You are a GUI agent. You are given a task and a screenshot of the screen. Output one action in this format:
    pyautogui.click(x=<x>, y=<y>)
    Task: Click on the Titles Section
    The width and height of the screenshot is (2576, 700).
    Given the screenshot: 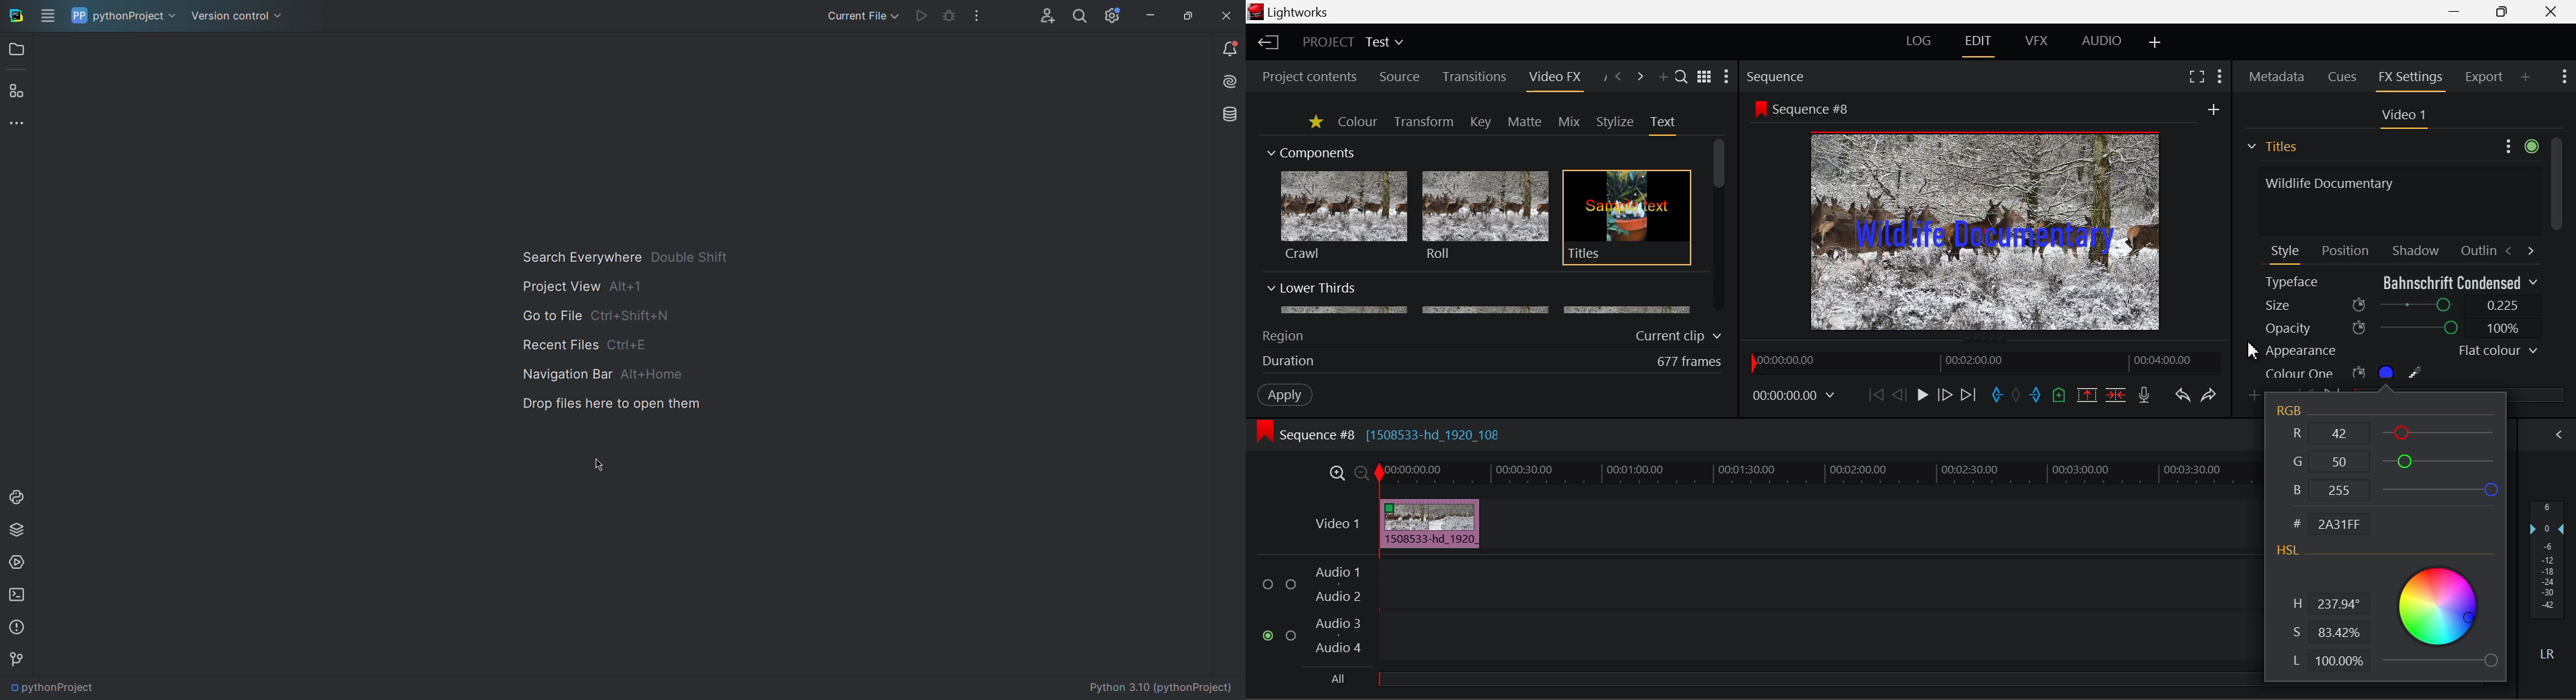 What is the action you would take?
    pyautogui.click(x=2272, y=146)
    